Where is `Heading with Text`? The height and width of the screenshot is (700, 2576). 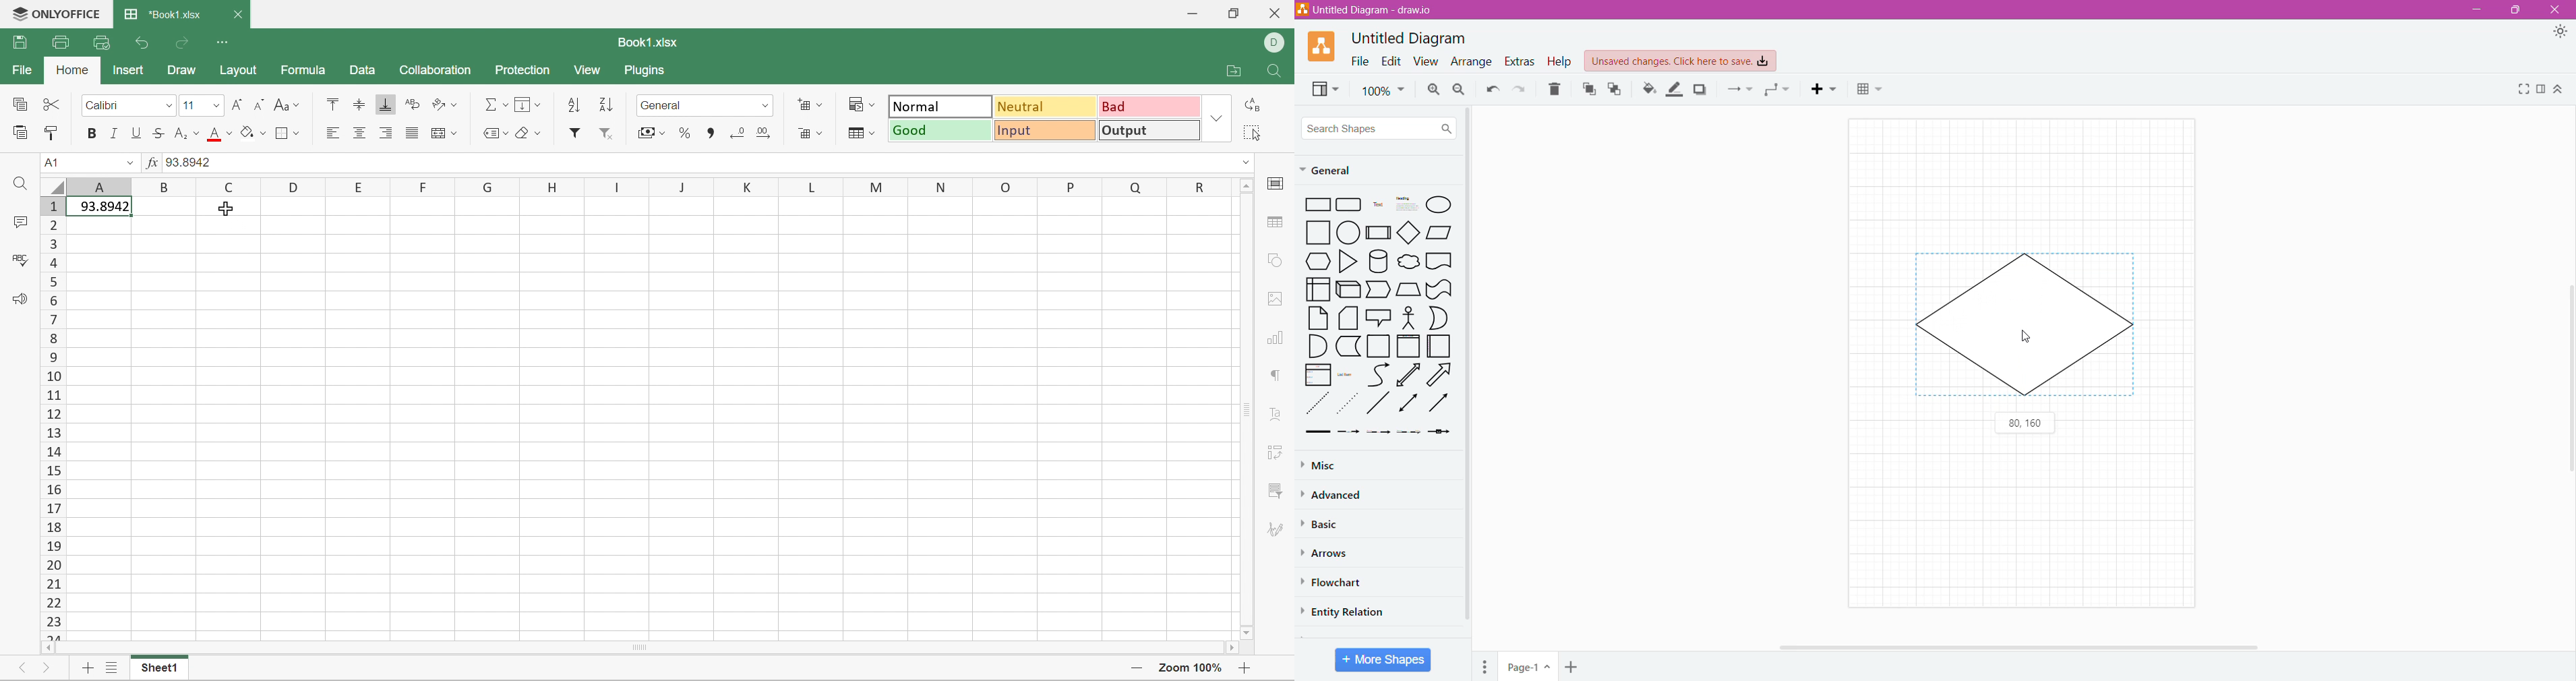 Heading with Text is located at coordinates (1408, 205).